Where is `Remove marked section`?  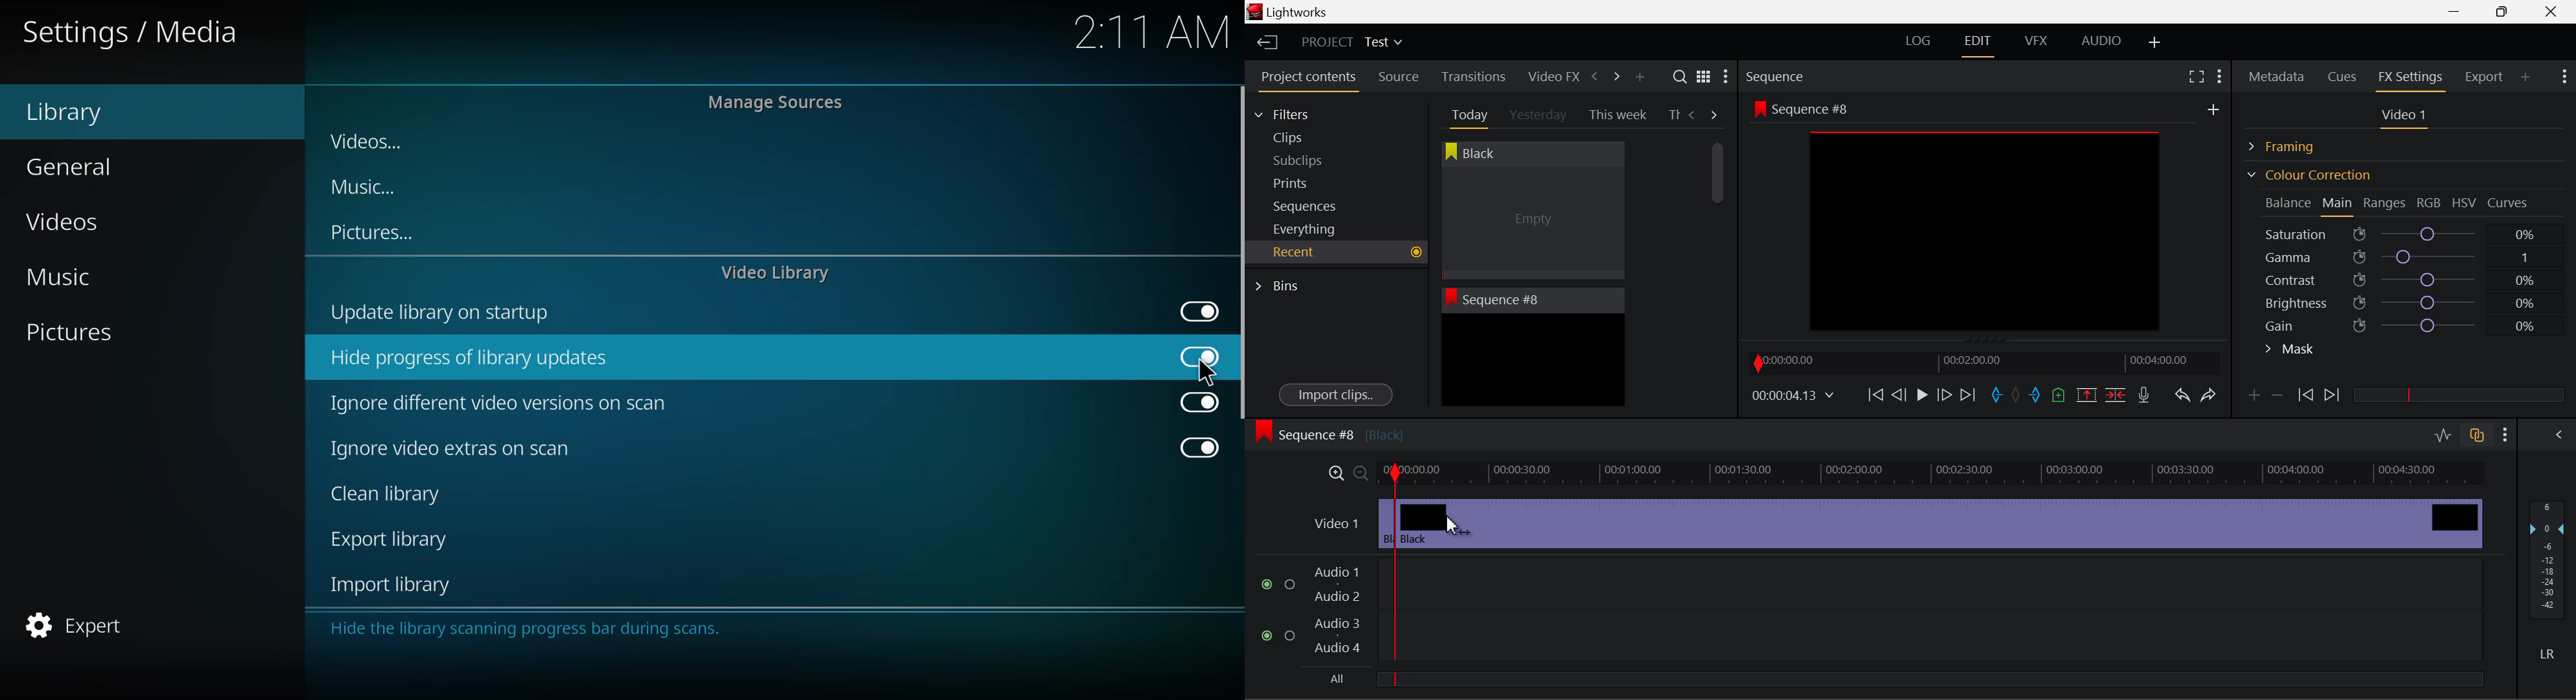
Remove marked section is located at coordinates (2086, 394).